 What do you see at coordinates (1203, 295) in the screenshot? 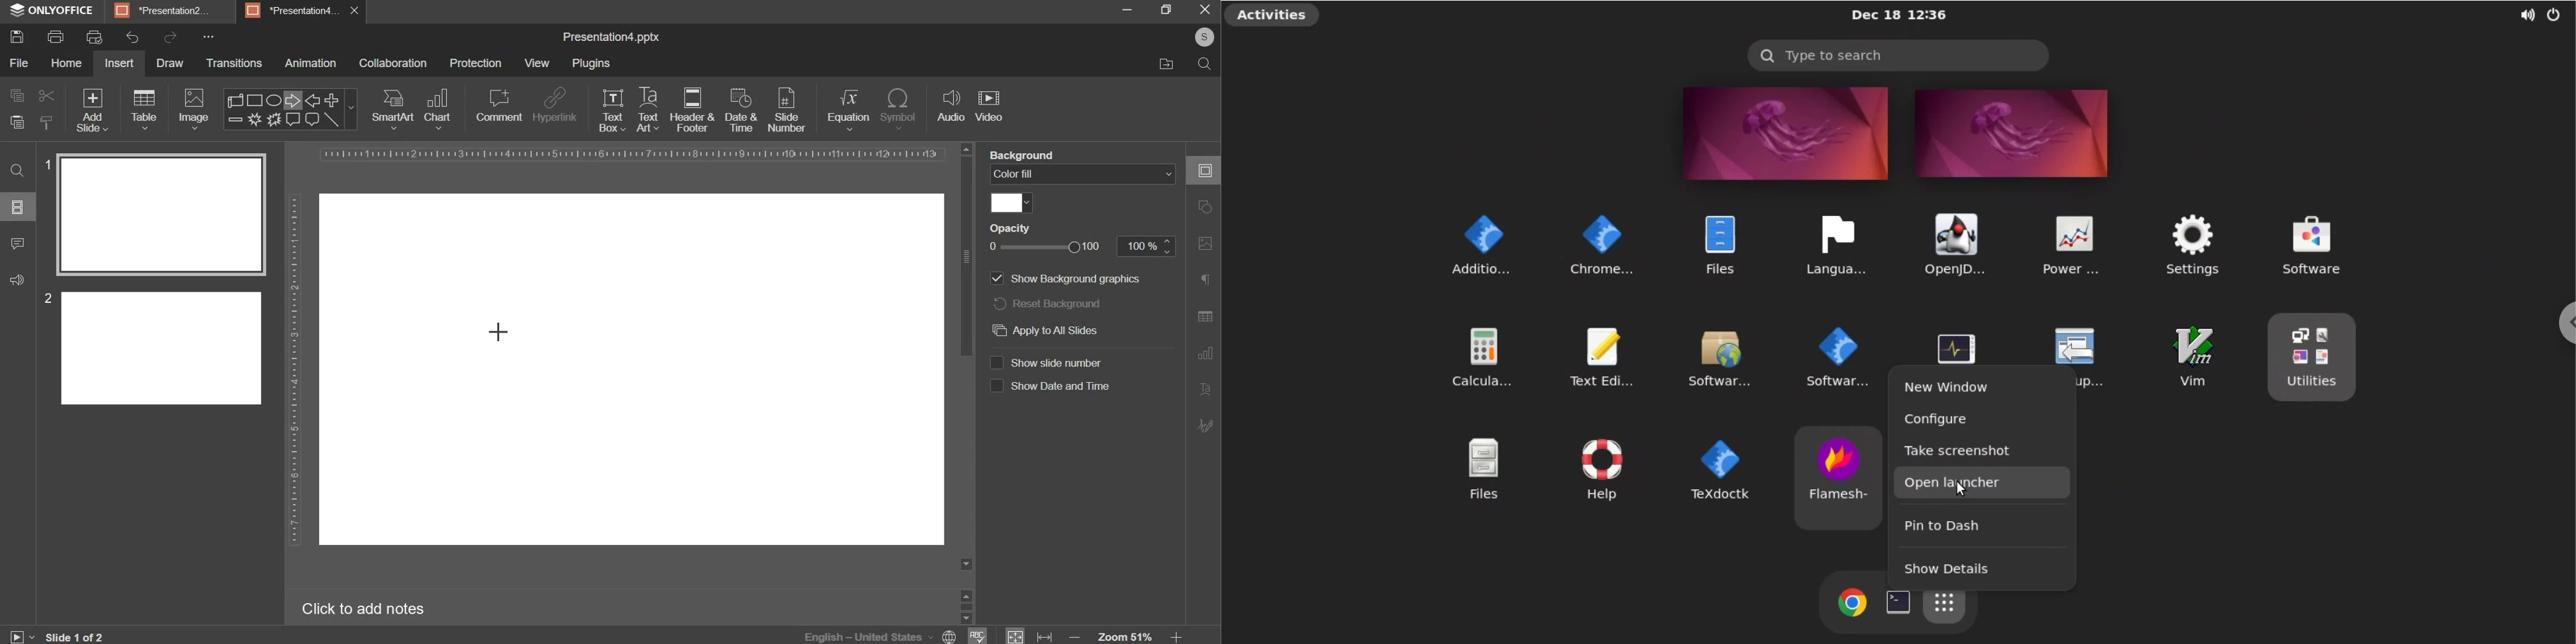
I see `right side bar` at bounding box center [1203, 295].